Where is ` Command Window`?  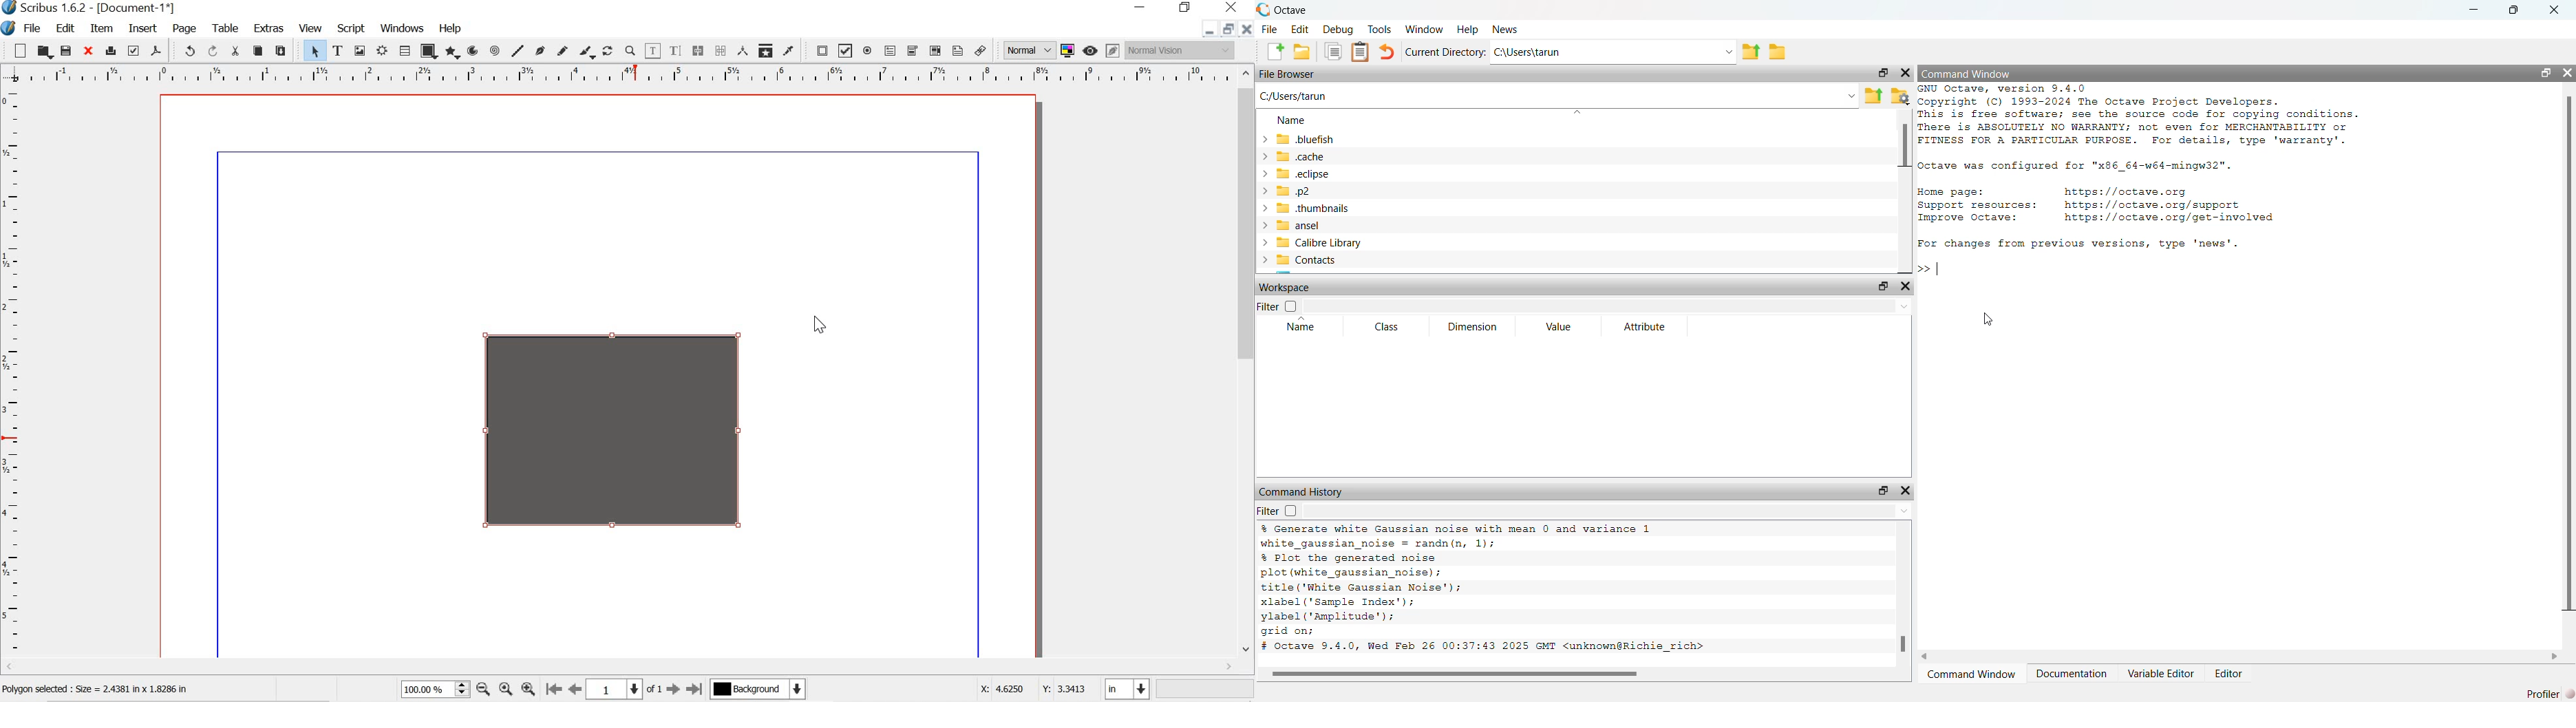
 Command Window is located at coordinates (1974, 74).